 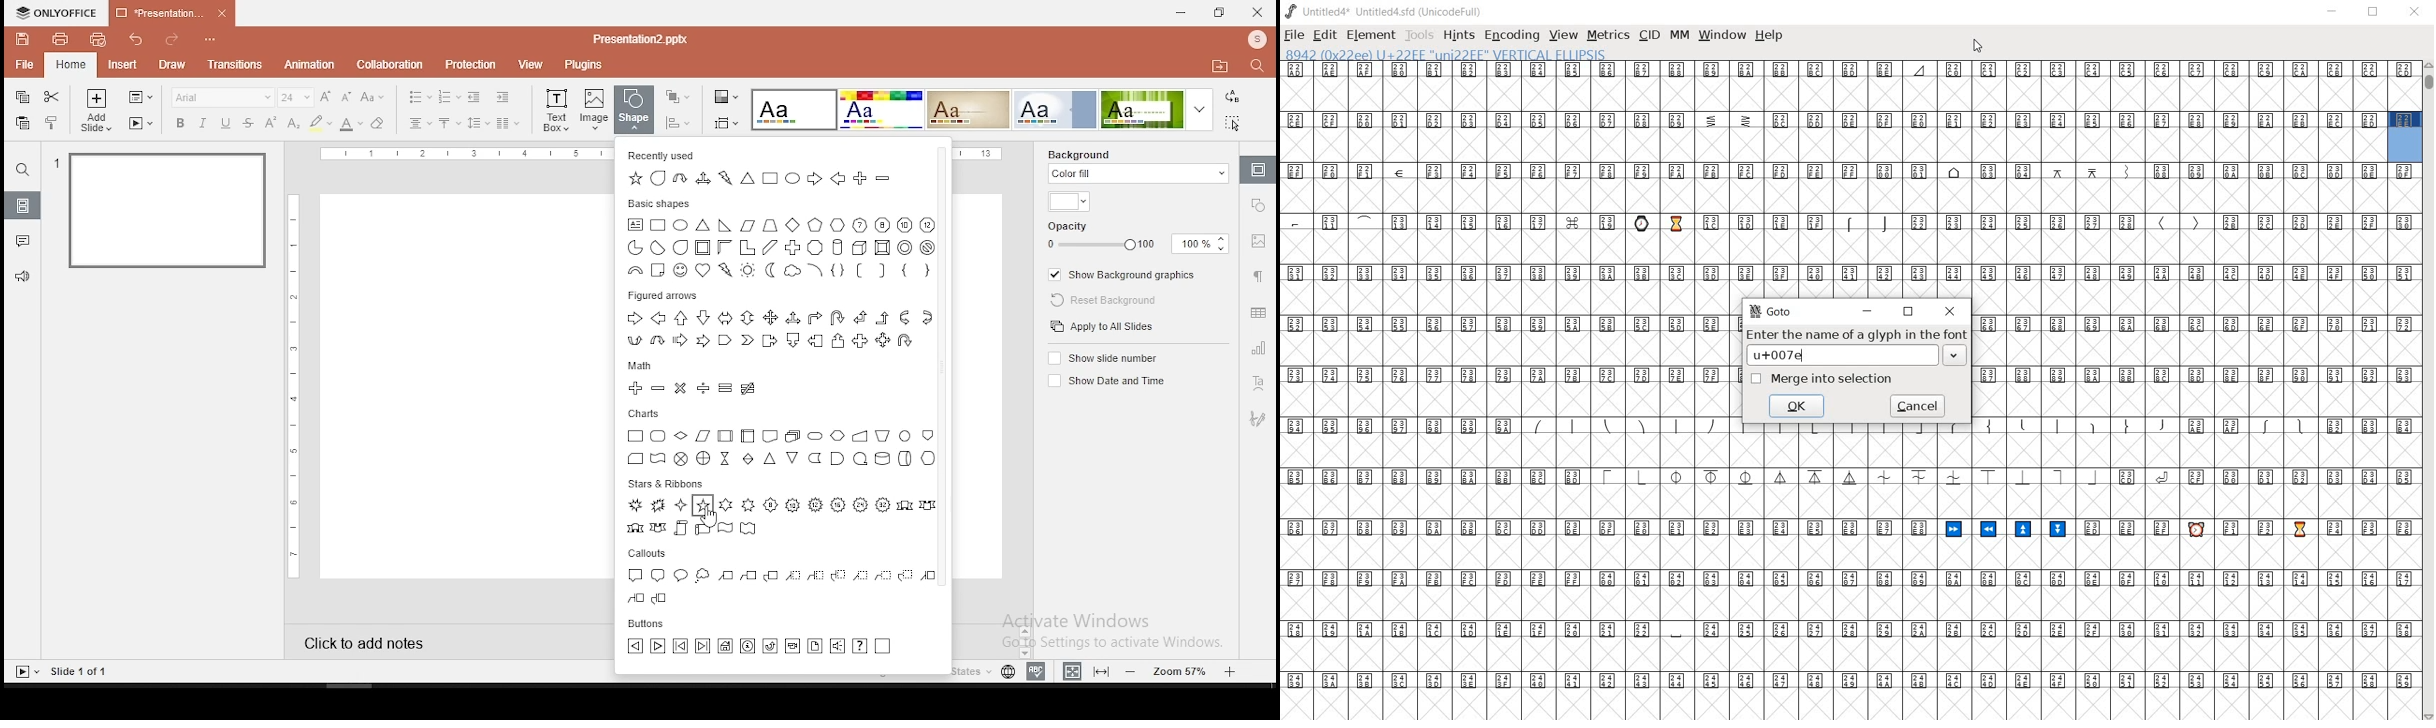 What do you see at coordinates (477, 123) in the screenshot?
I see `spacing` at bounding box center [477, 123].